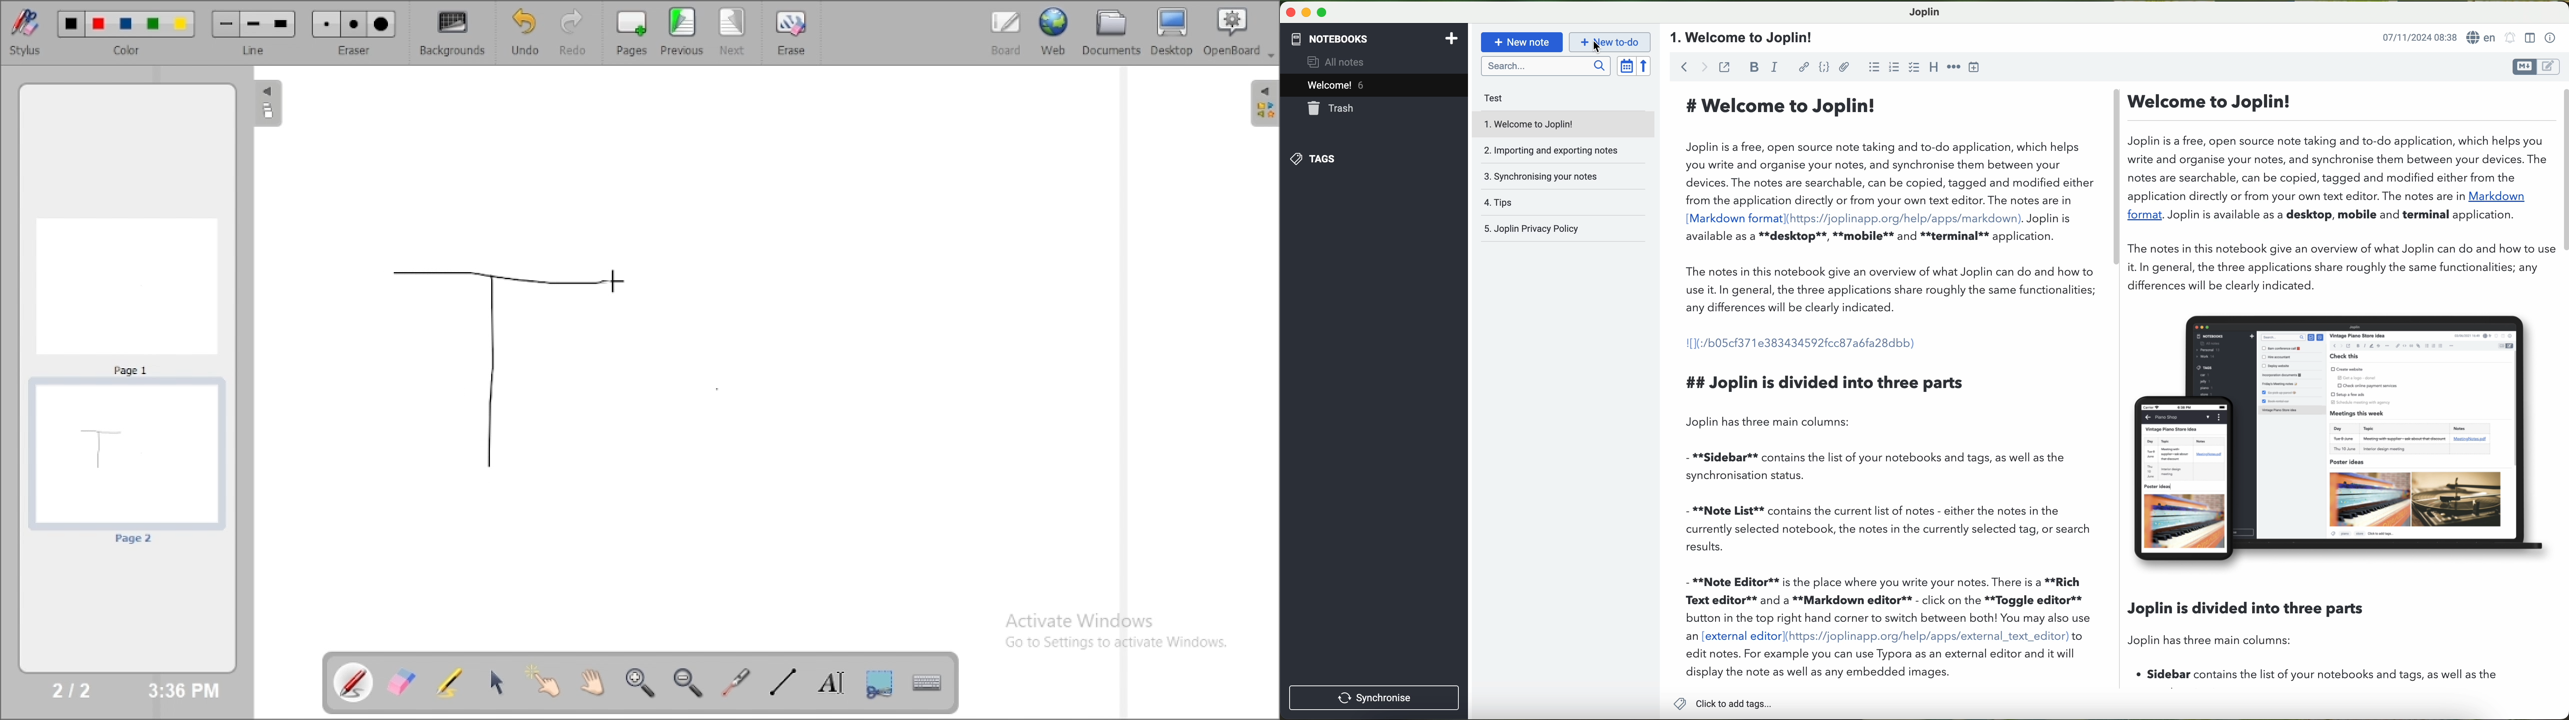 This screenshot has height=728, width=2576. Describe the element at coordinates (2510, 38) in the screenshot. I see `set alarm` at that location.